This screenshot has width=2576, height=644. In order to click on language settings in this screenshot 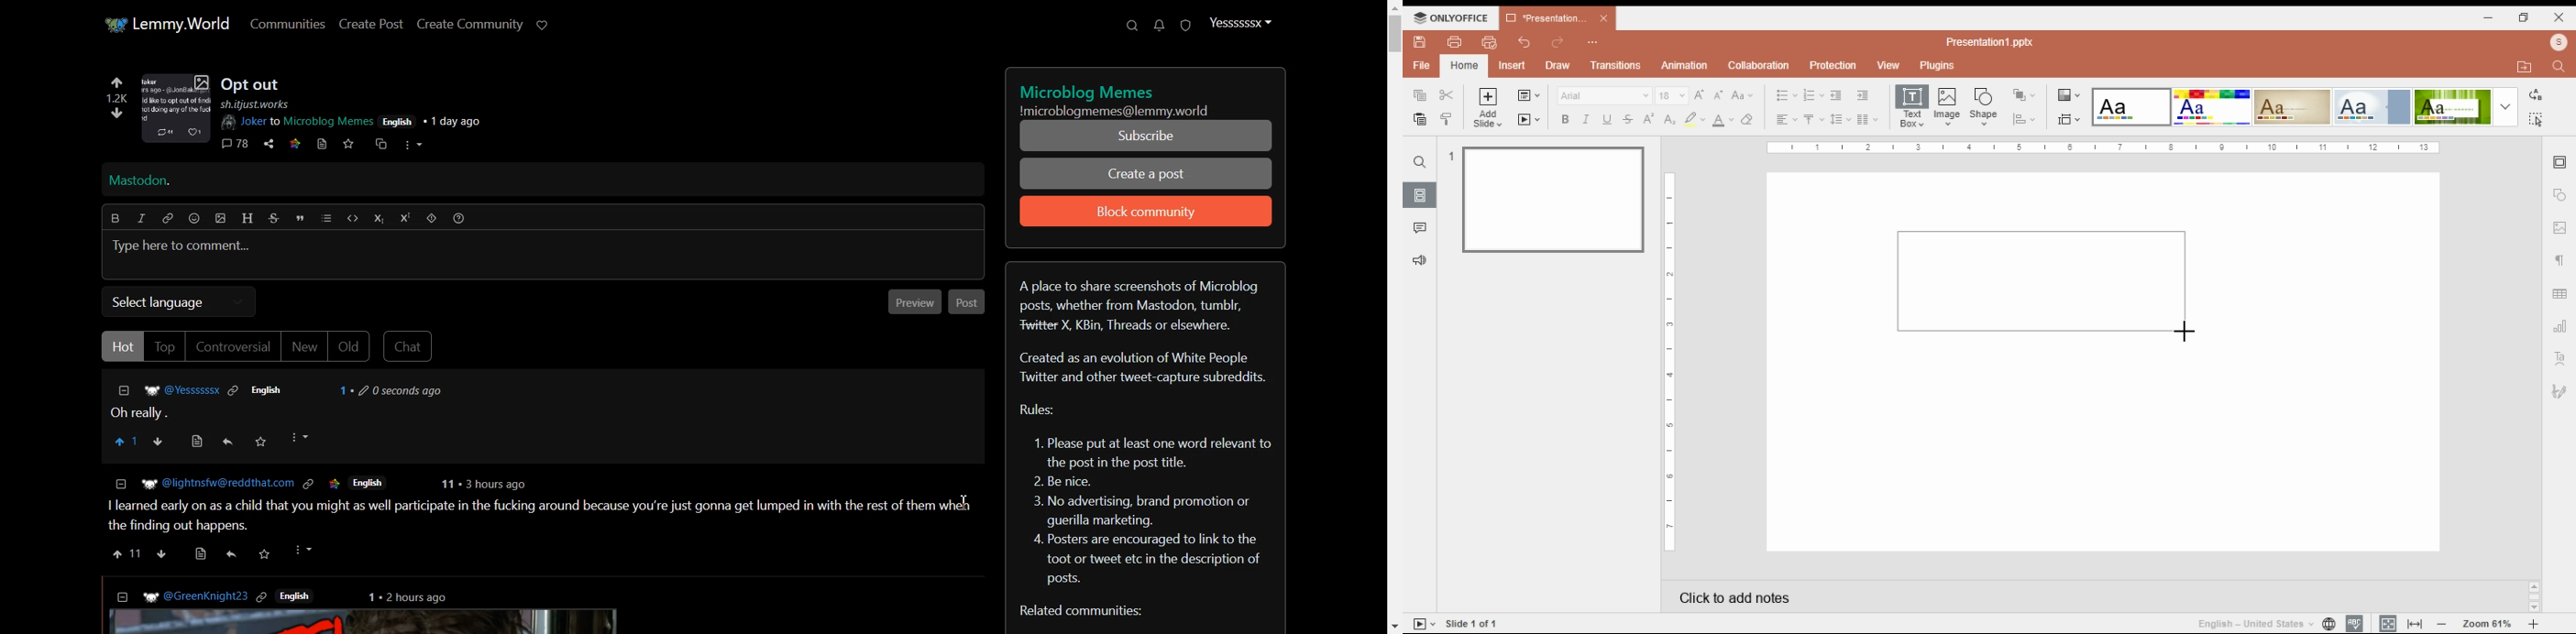, I will do `click(2328, 624)`.